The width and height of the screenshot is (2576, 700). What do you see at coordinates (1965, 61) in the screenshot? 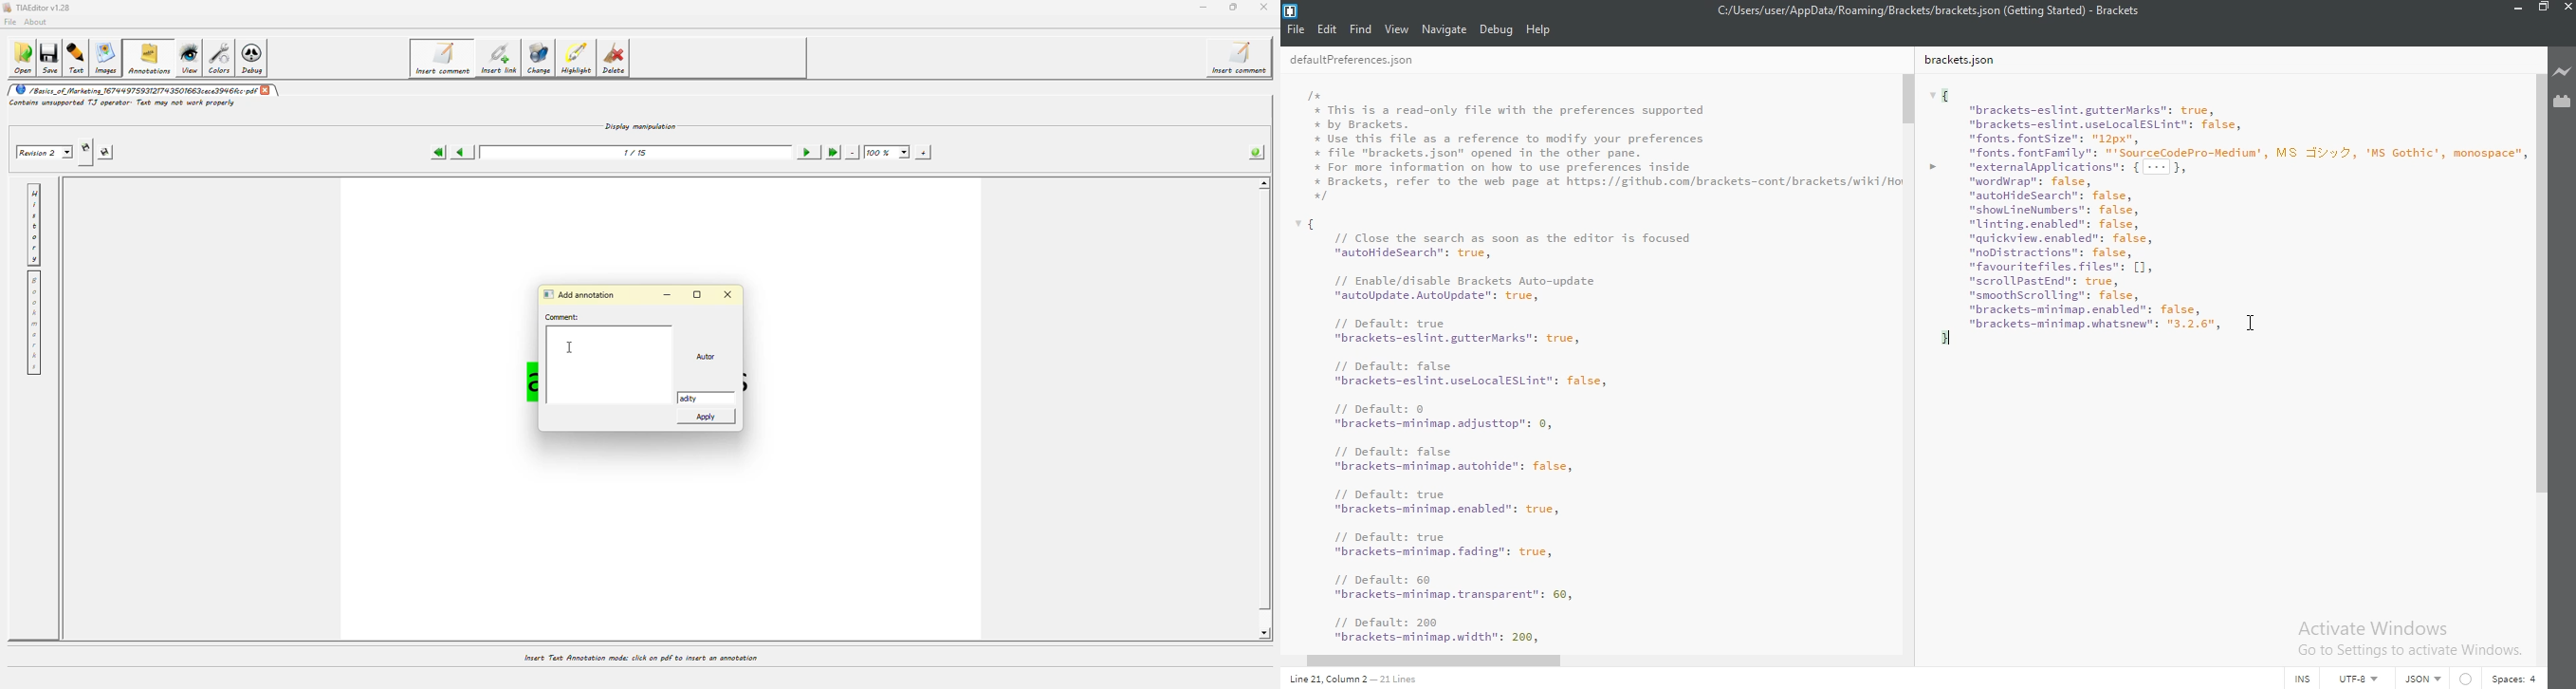
I see `brackets.json` at bounding box center [1965, 61].